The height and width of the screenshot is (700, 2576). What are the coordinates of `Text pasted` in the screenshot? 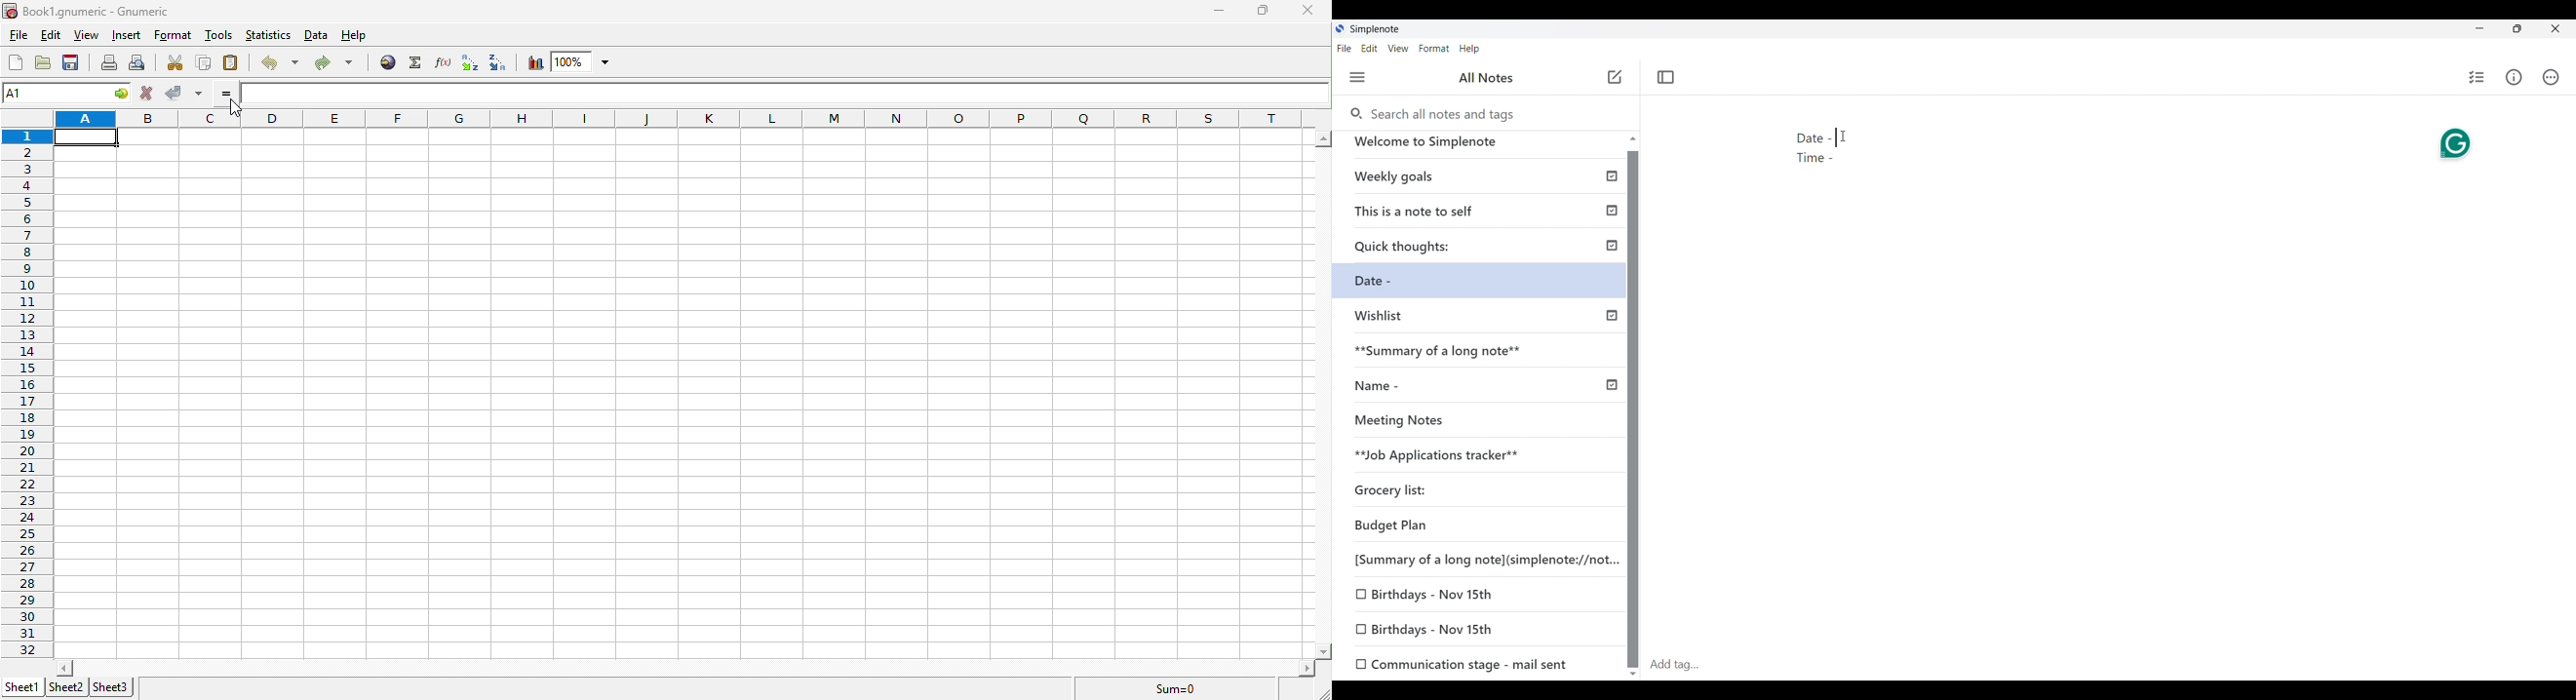 It's located at (1819, 150).